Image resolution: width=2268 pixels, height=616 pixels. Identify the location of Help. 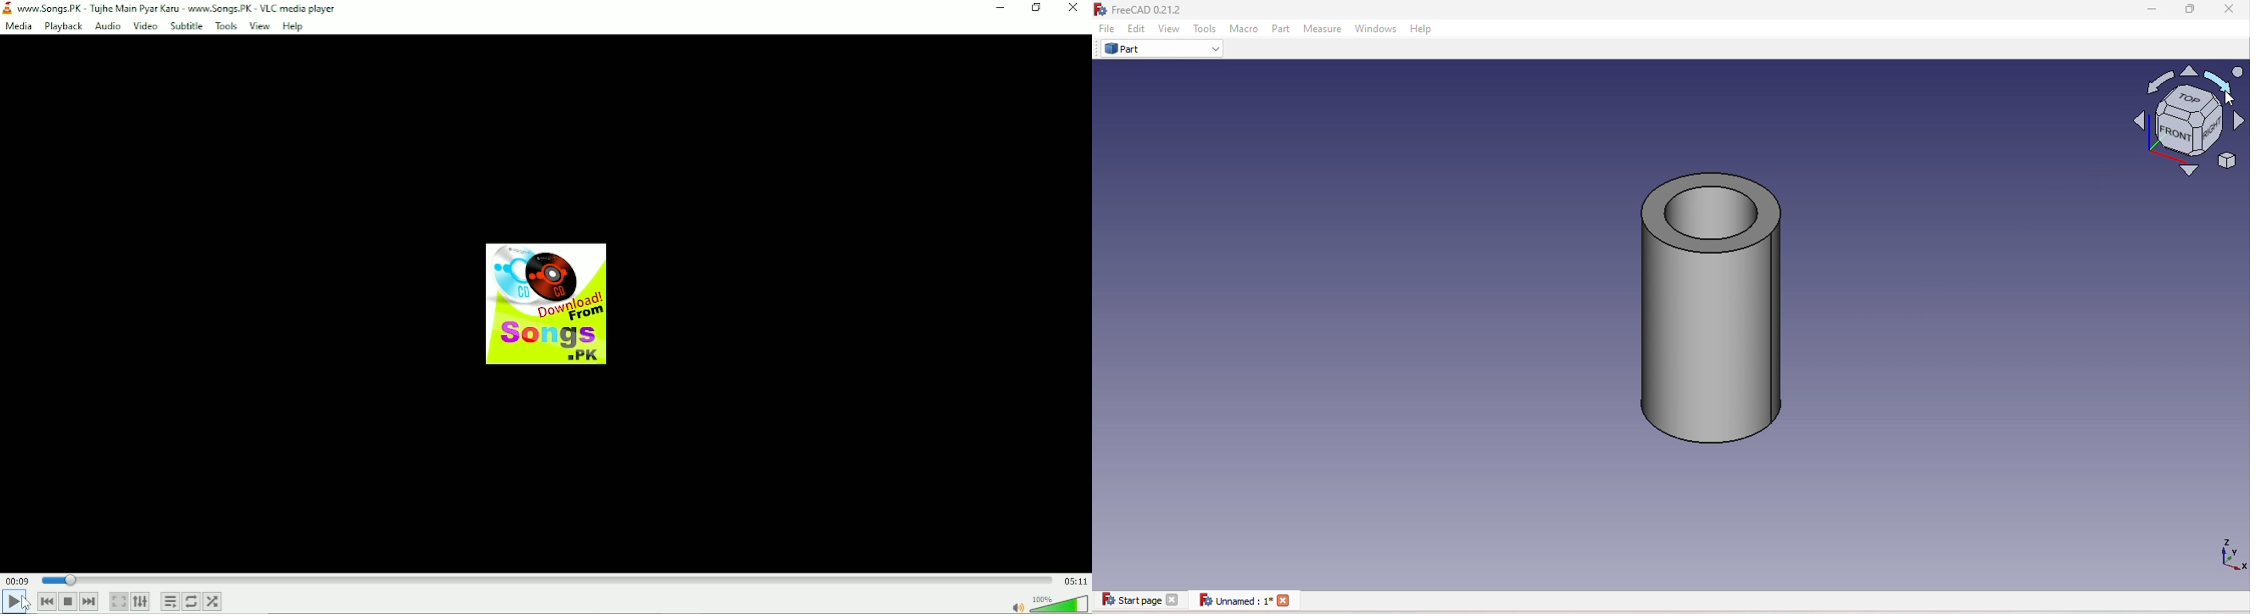
(1424, 29).